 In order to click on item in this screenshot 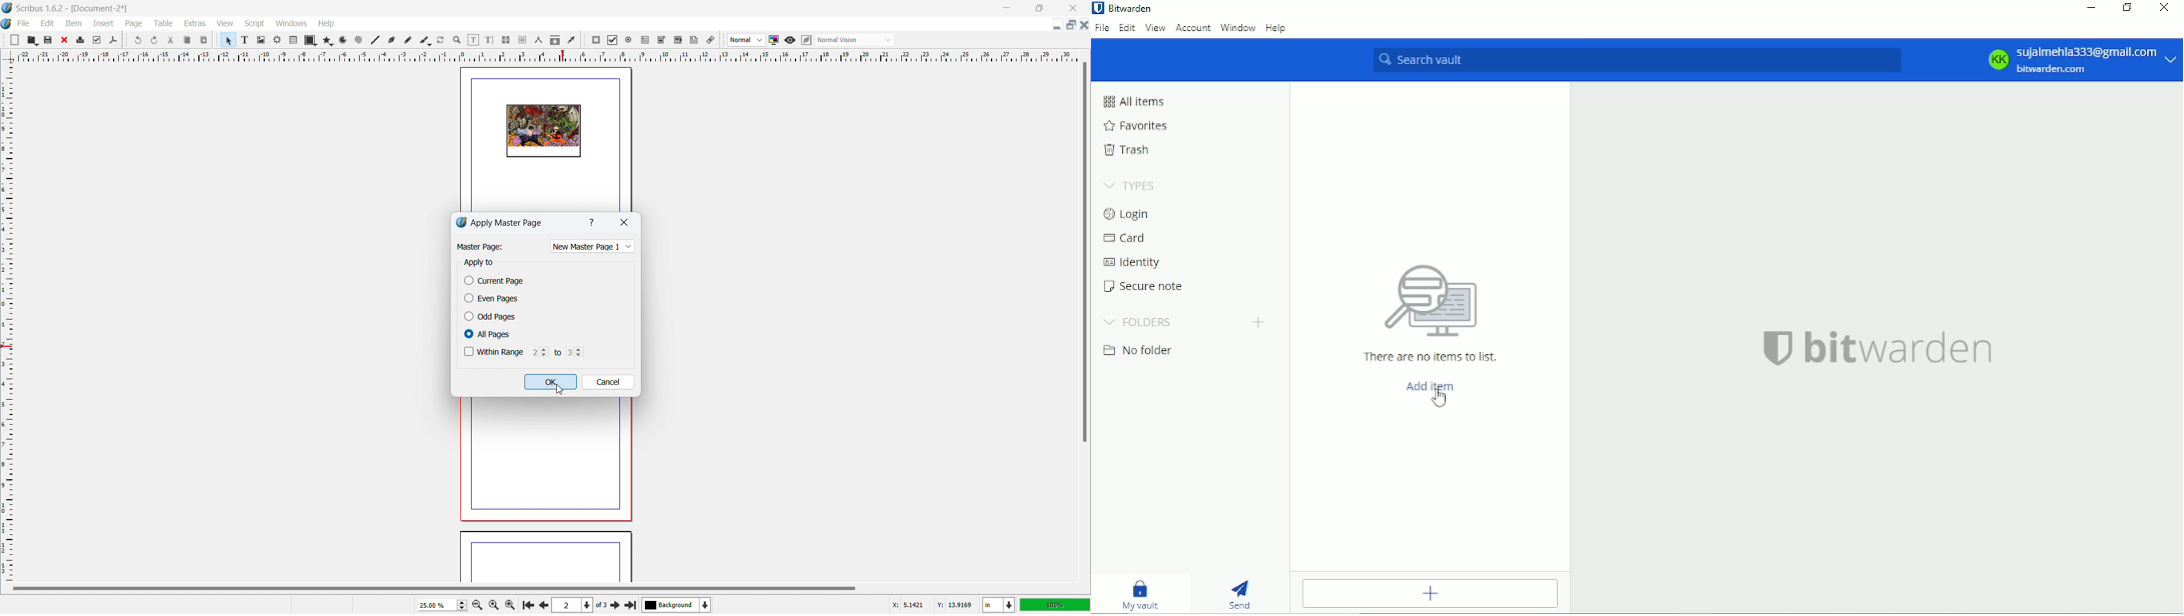, I will do `click(74, 23)`.